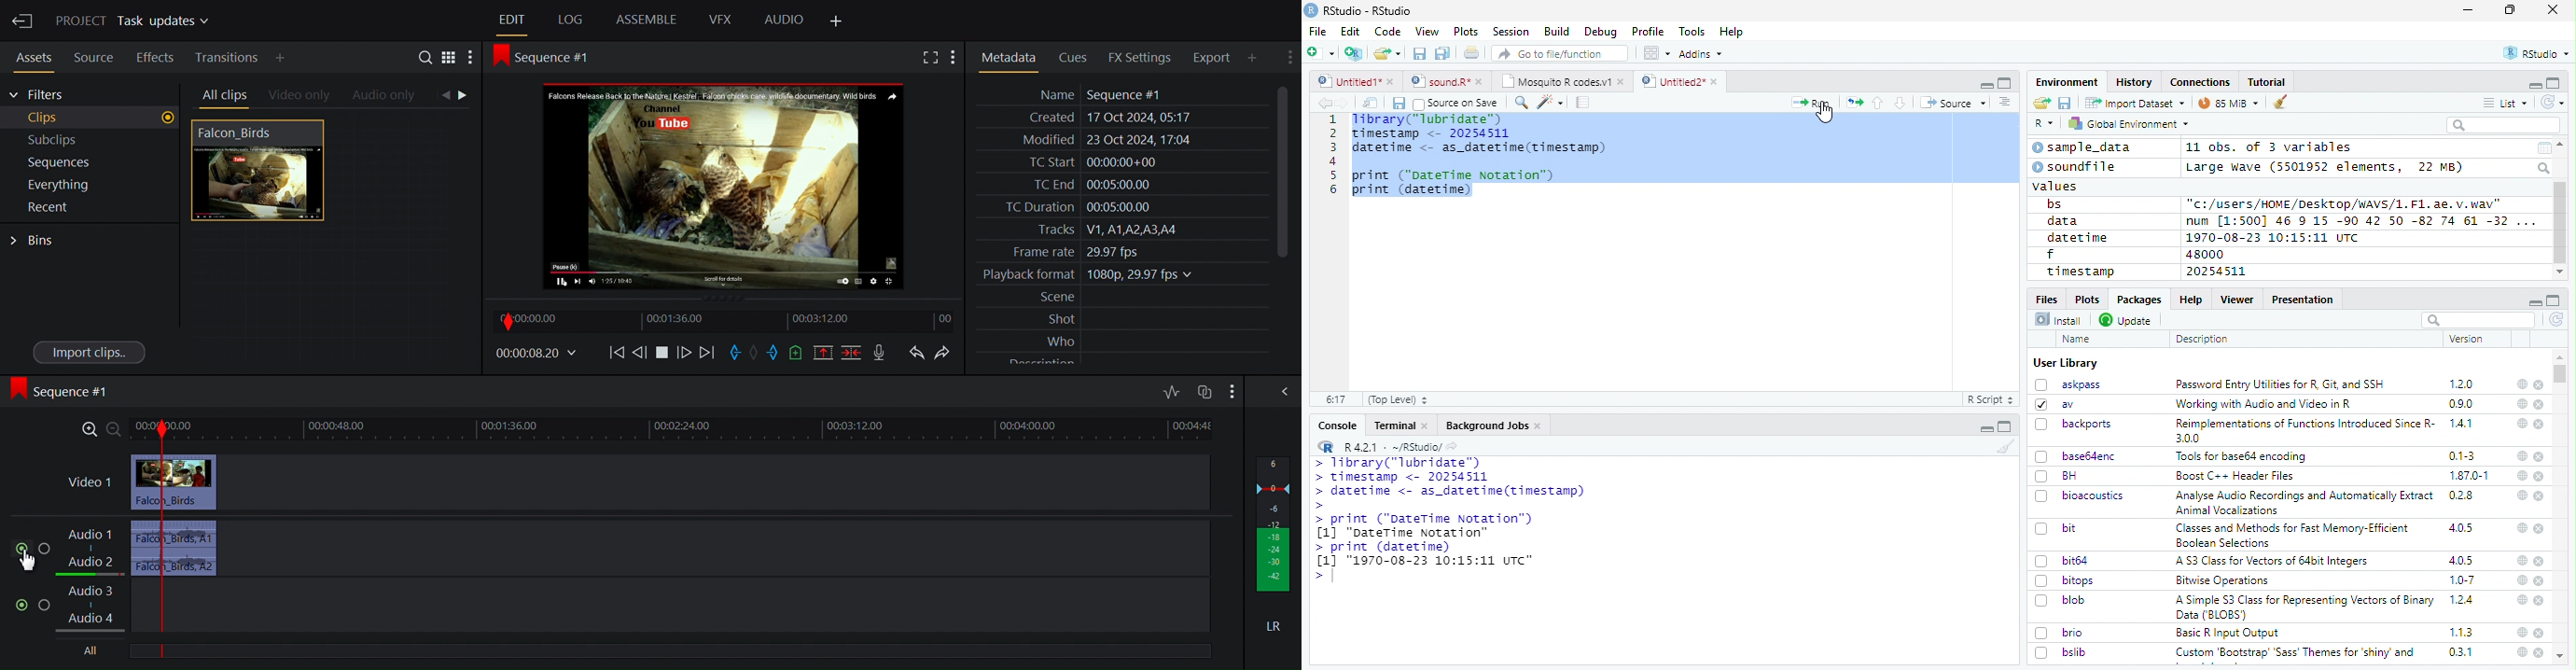  What do you see at coordinates (2522, 403) in the screenshot?
I see `help` at bounding box center [2522, 403].